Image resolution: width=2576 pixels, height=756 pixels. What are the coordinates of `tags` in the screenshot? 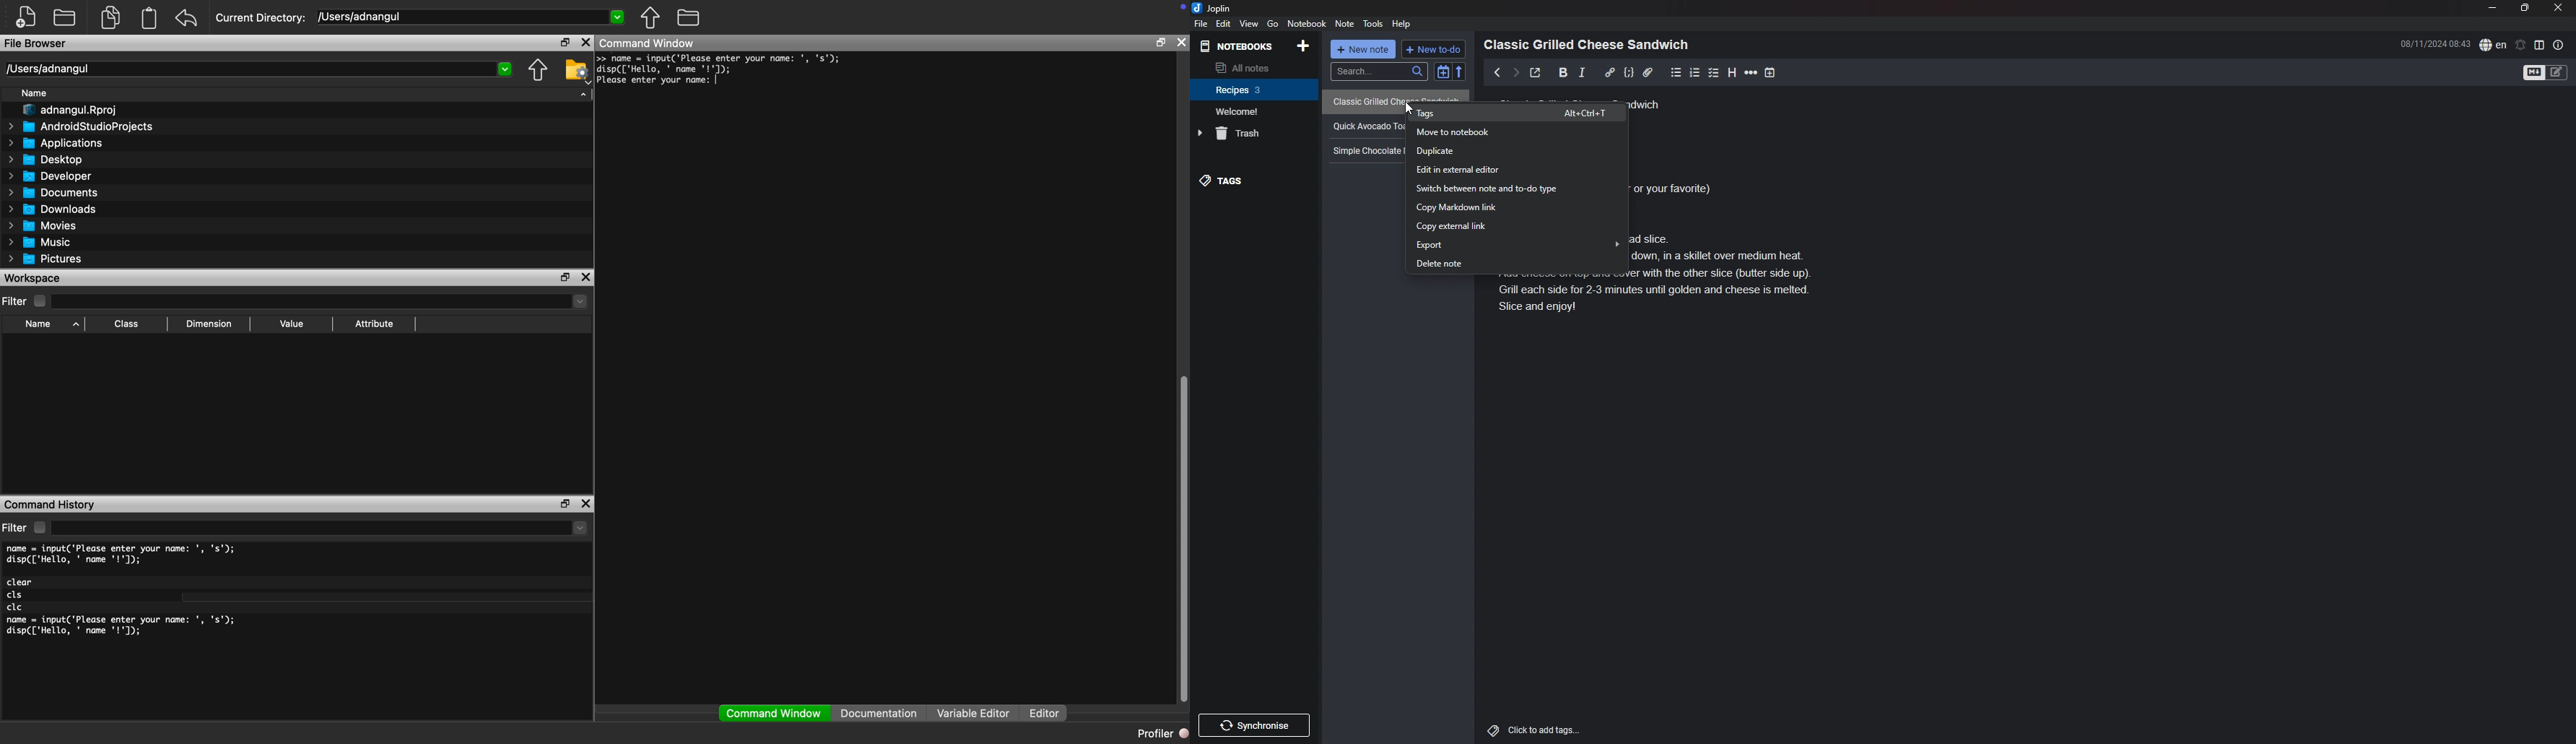 It's located at (1517, 113).